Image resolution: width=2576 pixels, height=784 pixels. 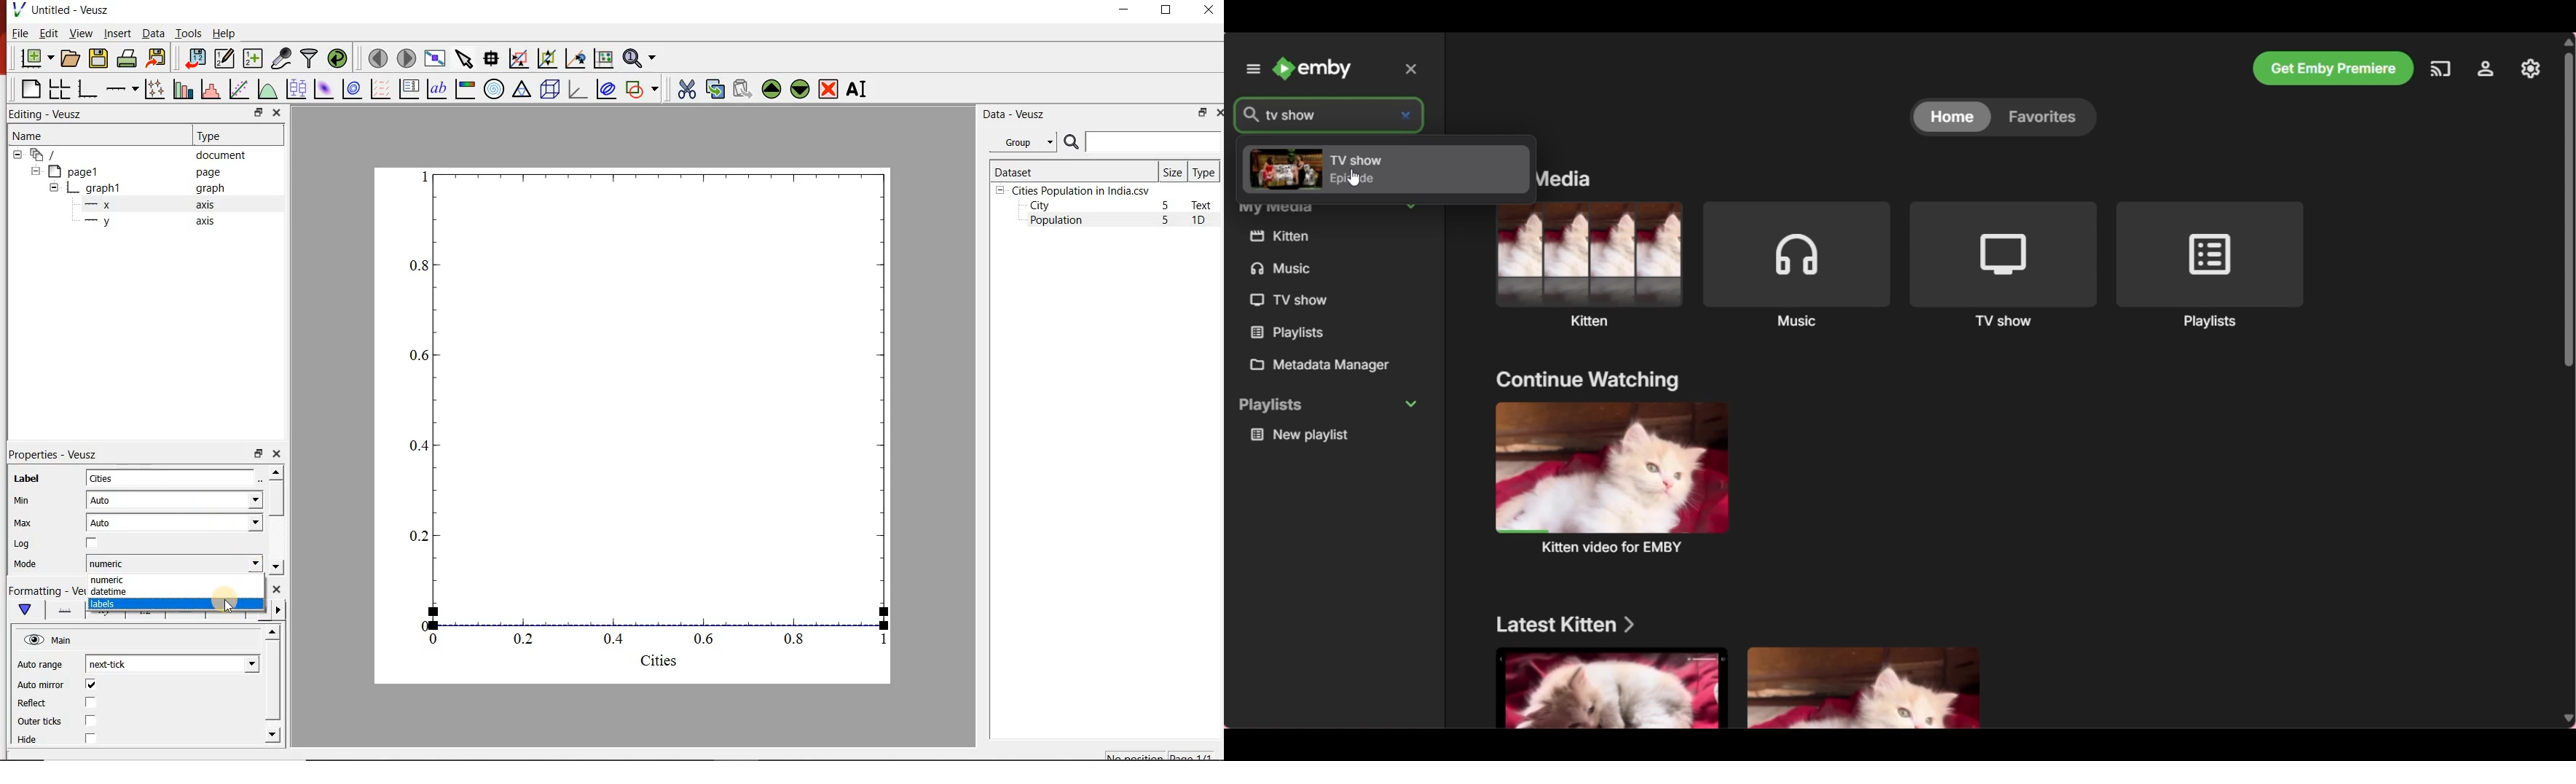 I want to click on Label, so click(x=23, y=478).